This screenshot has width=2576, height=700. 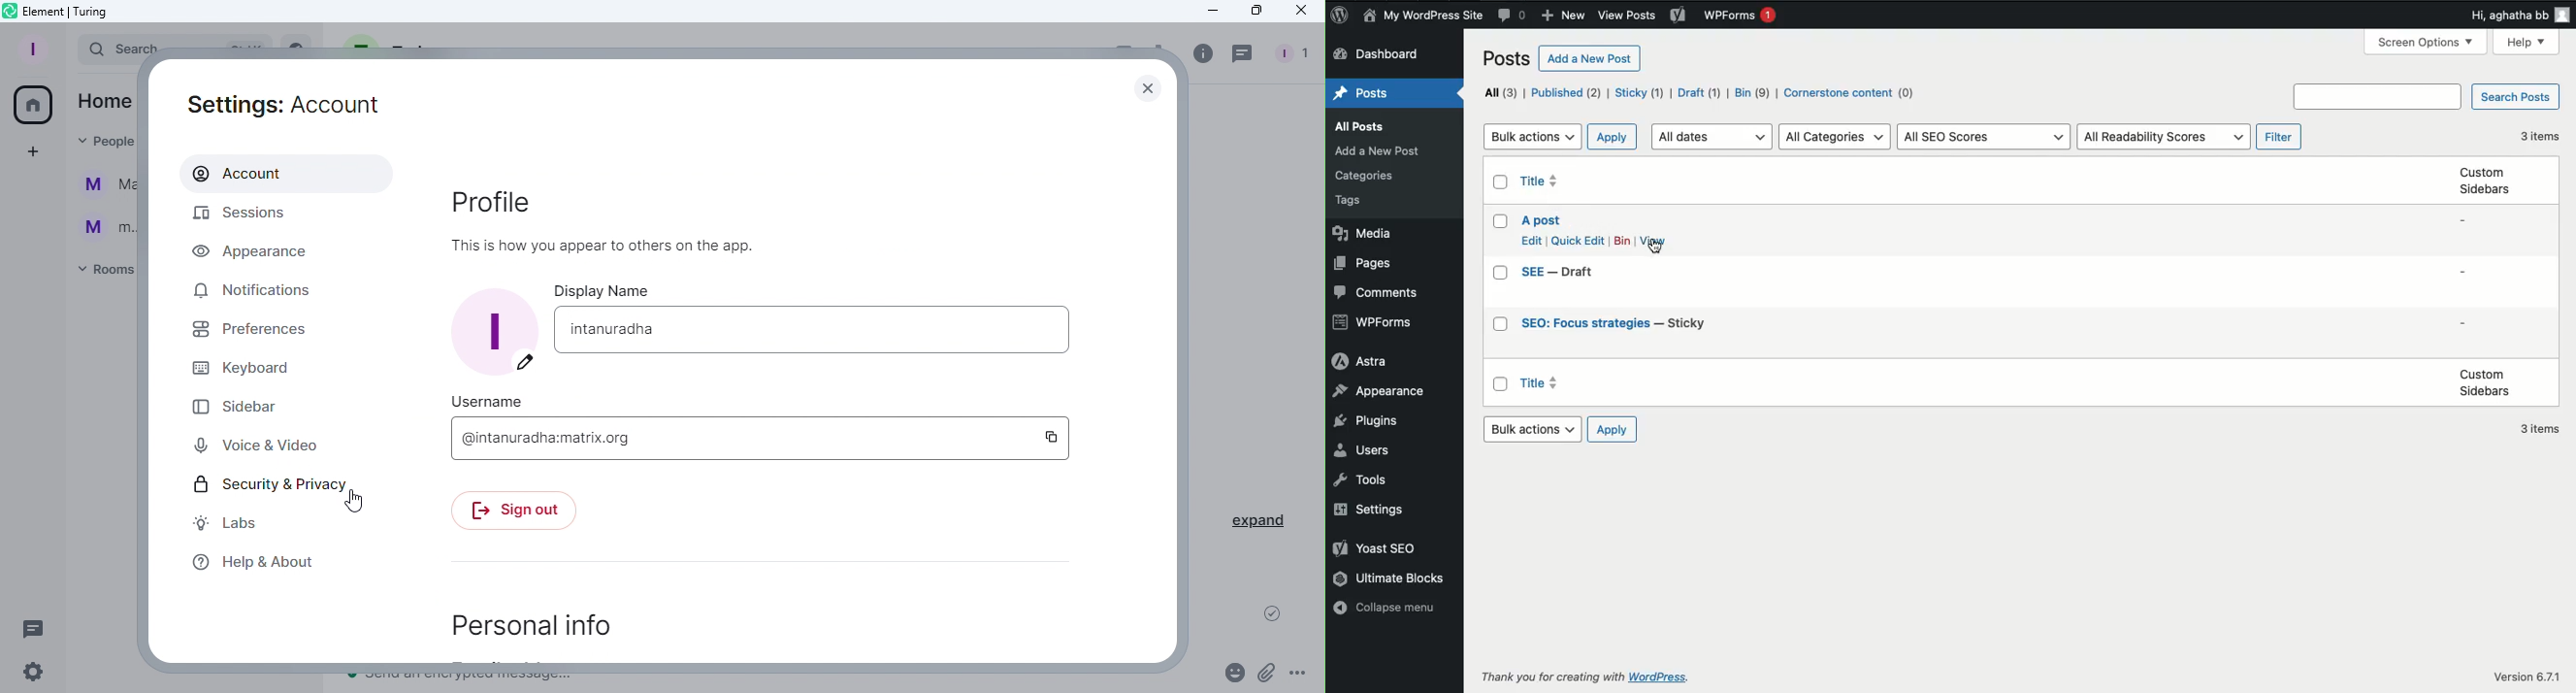 I want to click on Emoji, so click(x=1232, y=672).